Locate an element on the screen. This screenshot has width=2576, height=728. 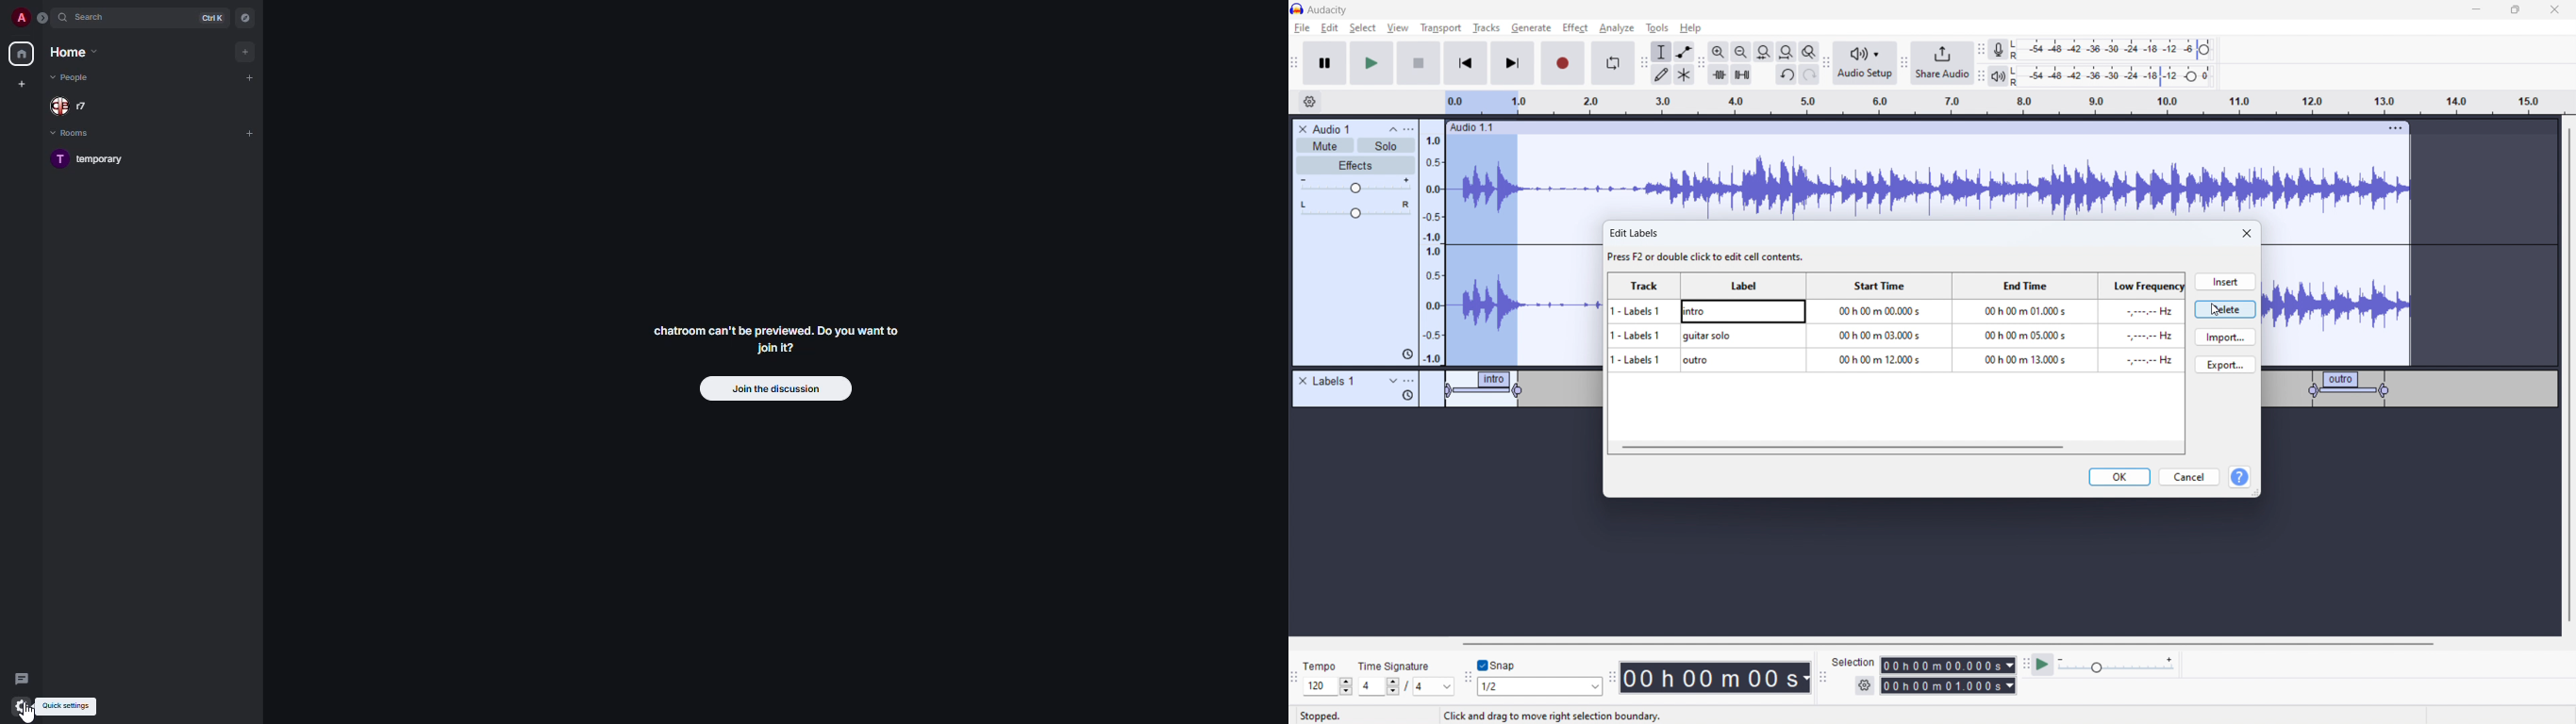
track title is located at coordinates (1333, 129).